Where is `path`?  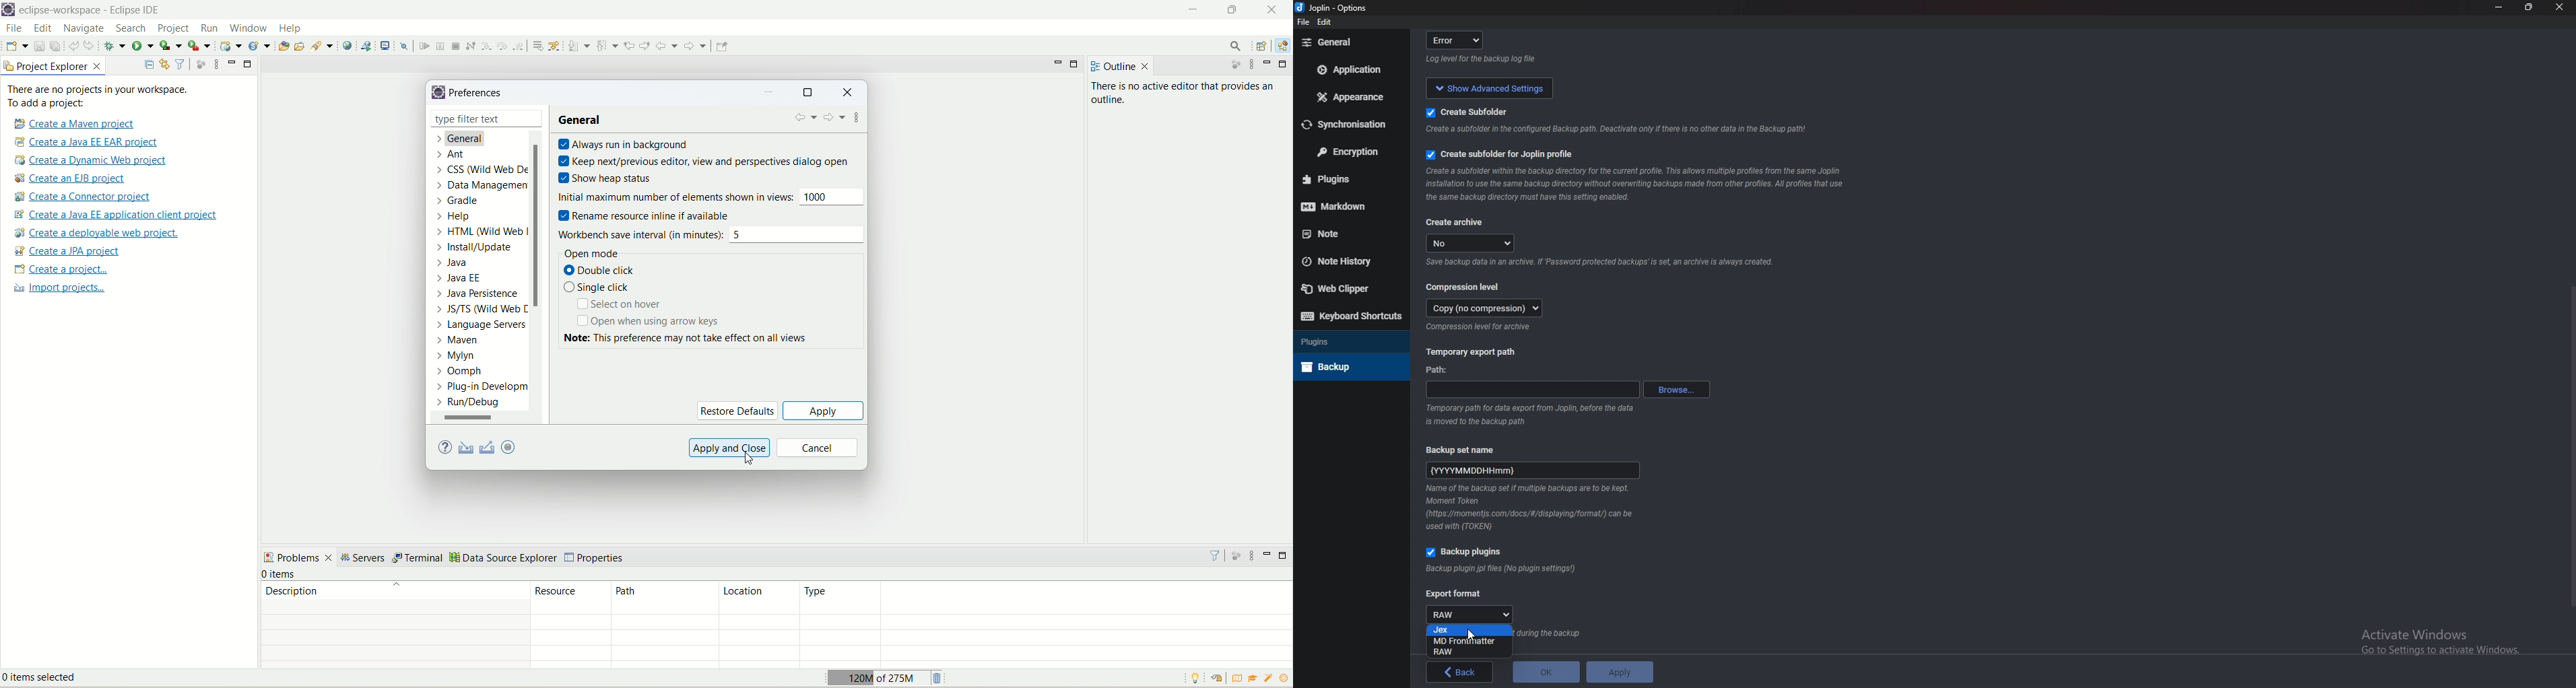 path is located at coordinates (1532, 389).